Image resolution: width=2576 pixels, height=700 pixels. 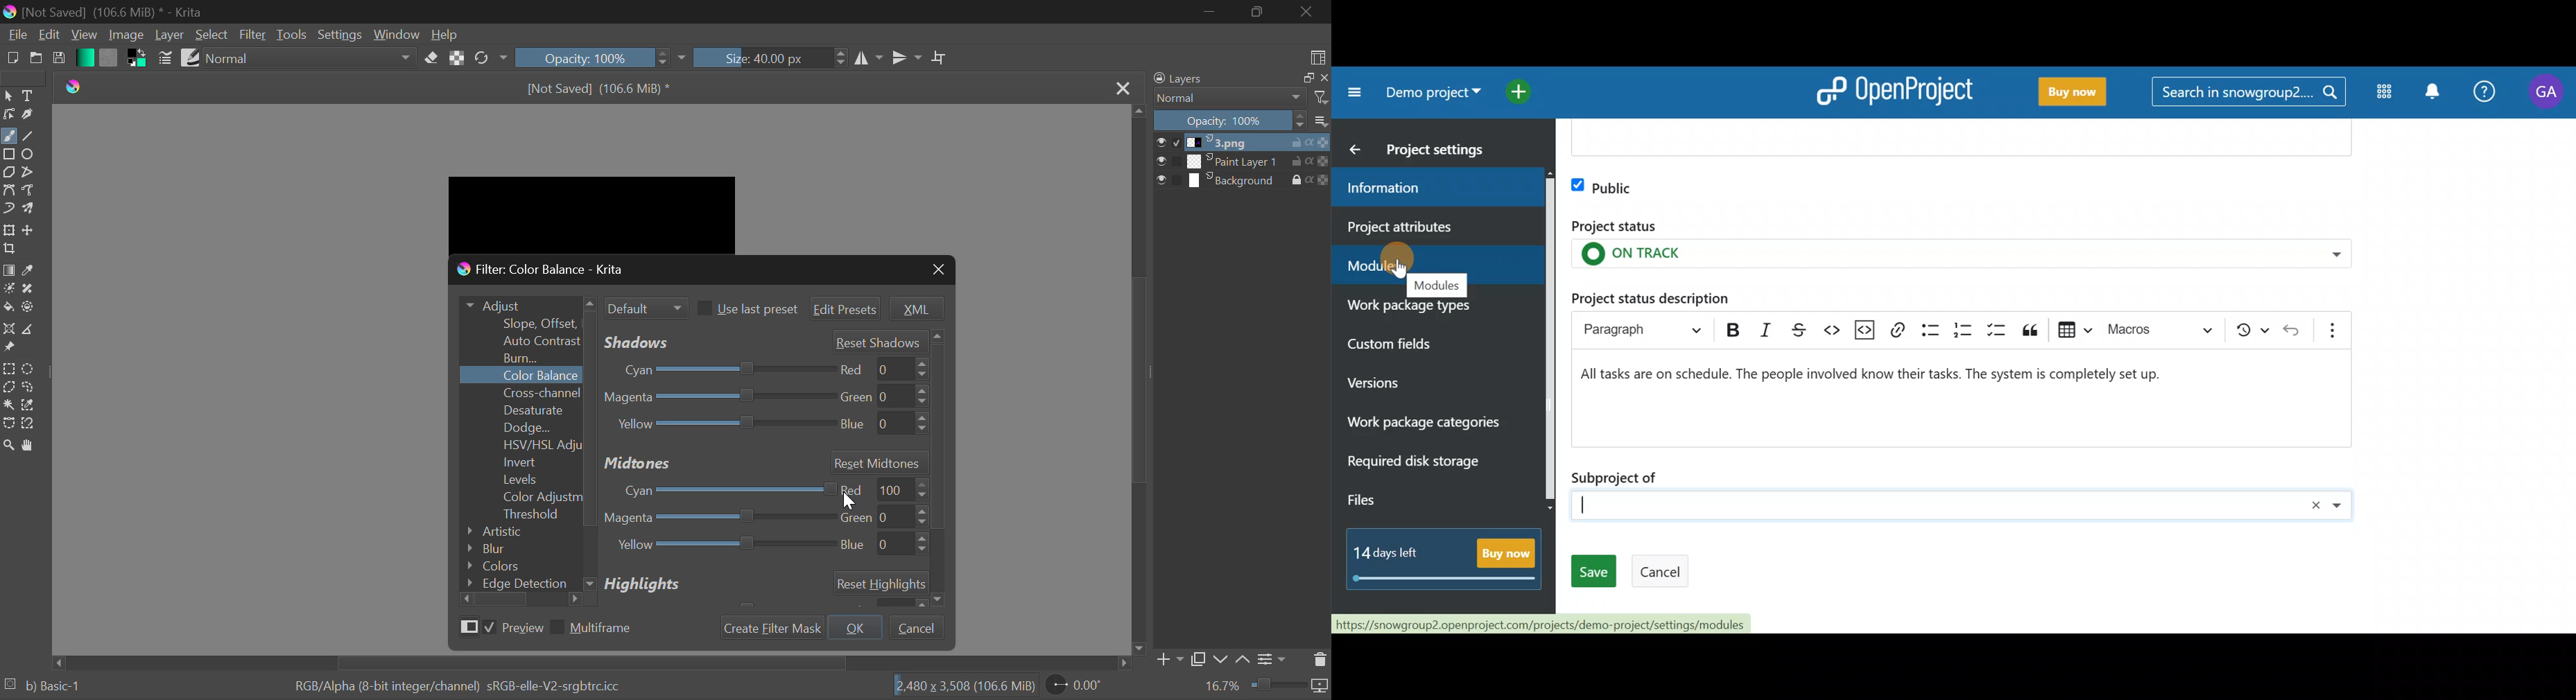 I want to click on Assistant Tool, so click(x=8, y=330).